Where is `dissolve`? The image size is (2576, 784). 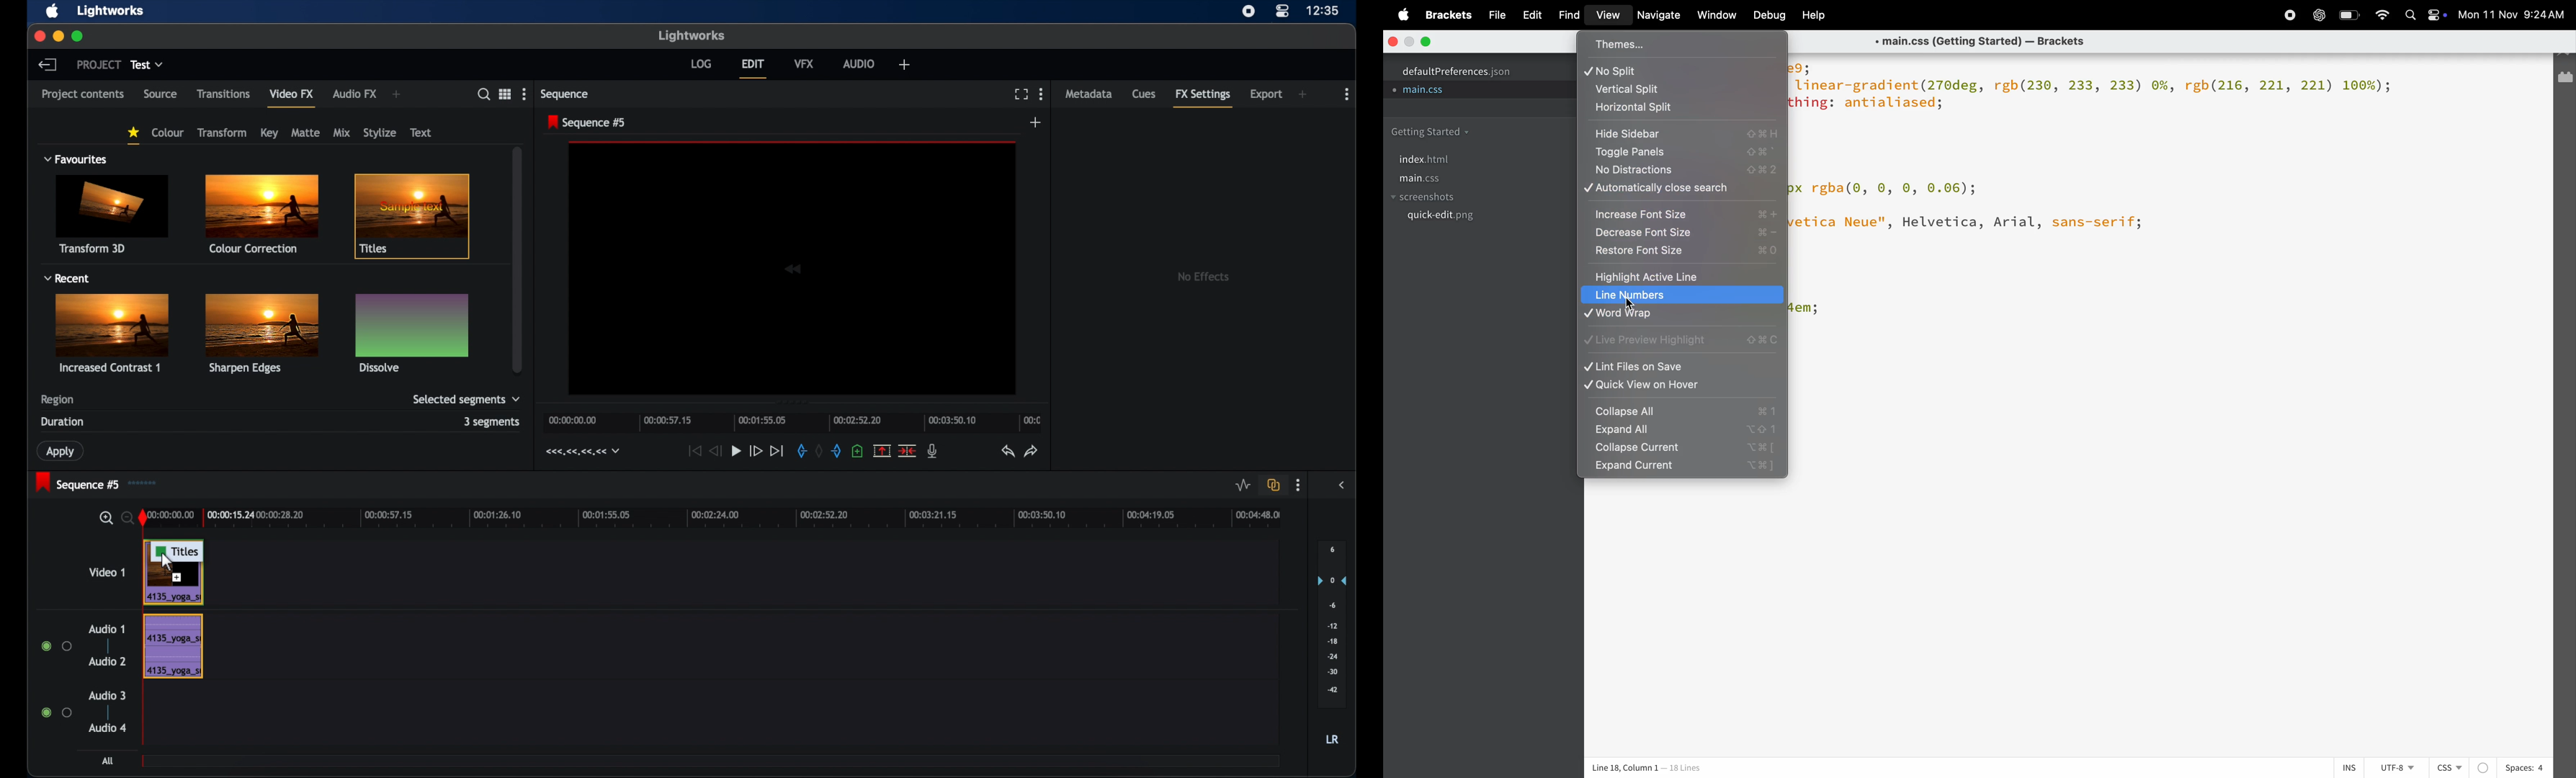 dissolve is located at coordinates (412, 332).